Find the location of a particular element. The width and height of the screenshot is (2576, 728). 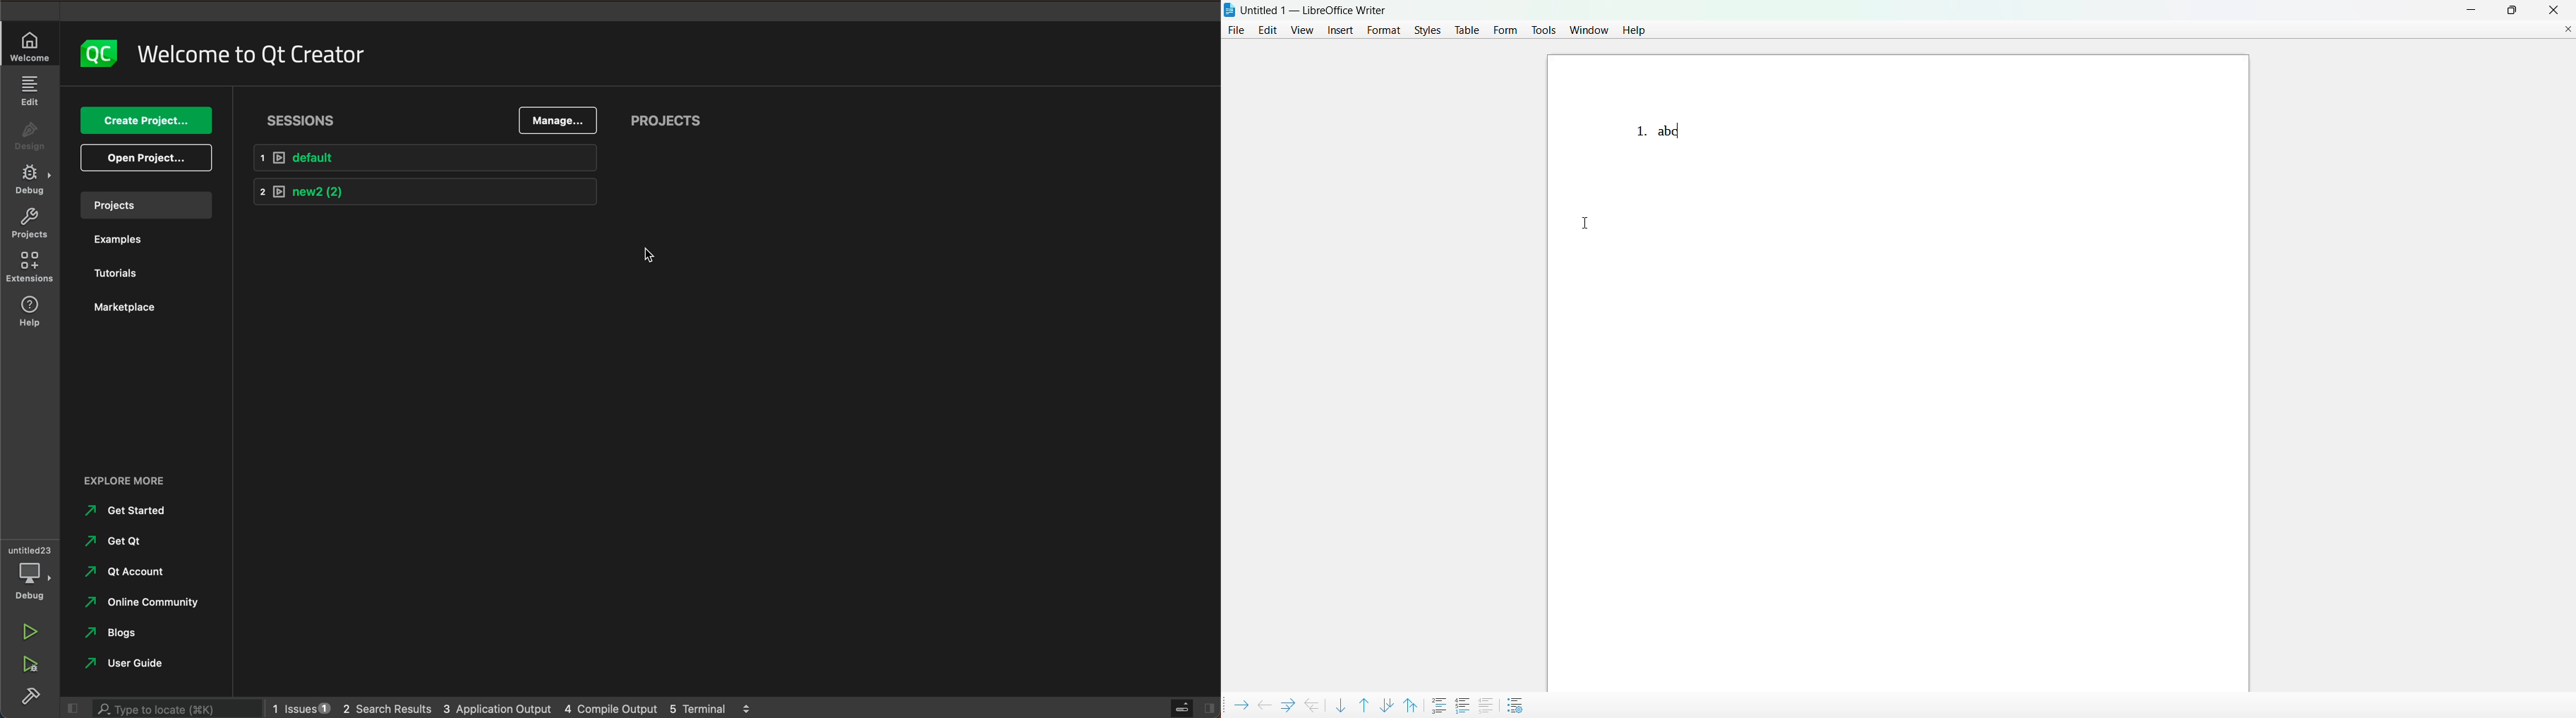

examples is located at coordinates (137, 240).